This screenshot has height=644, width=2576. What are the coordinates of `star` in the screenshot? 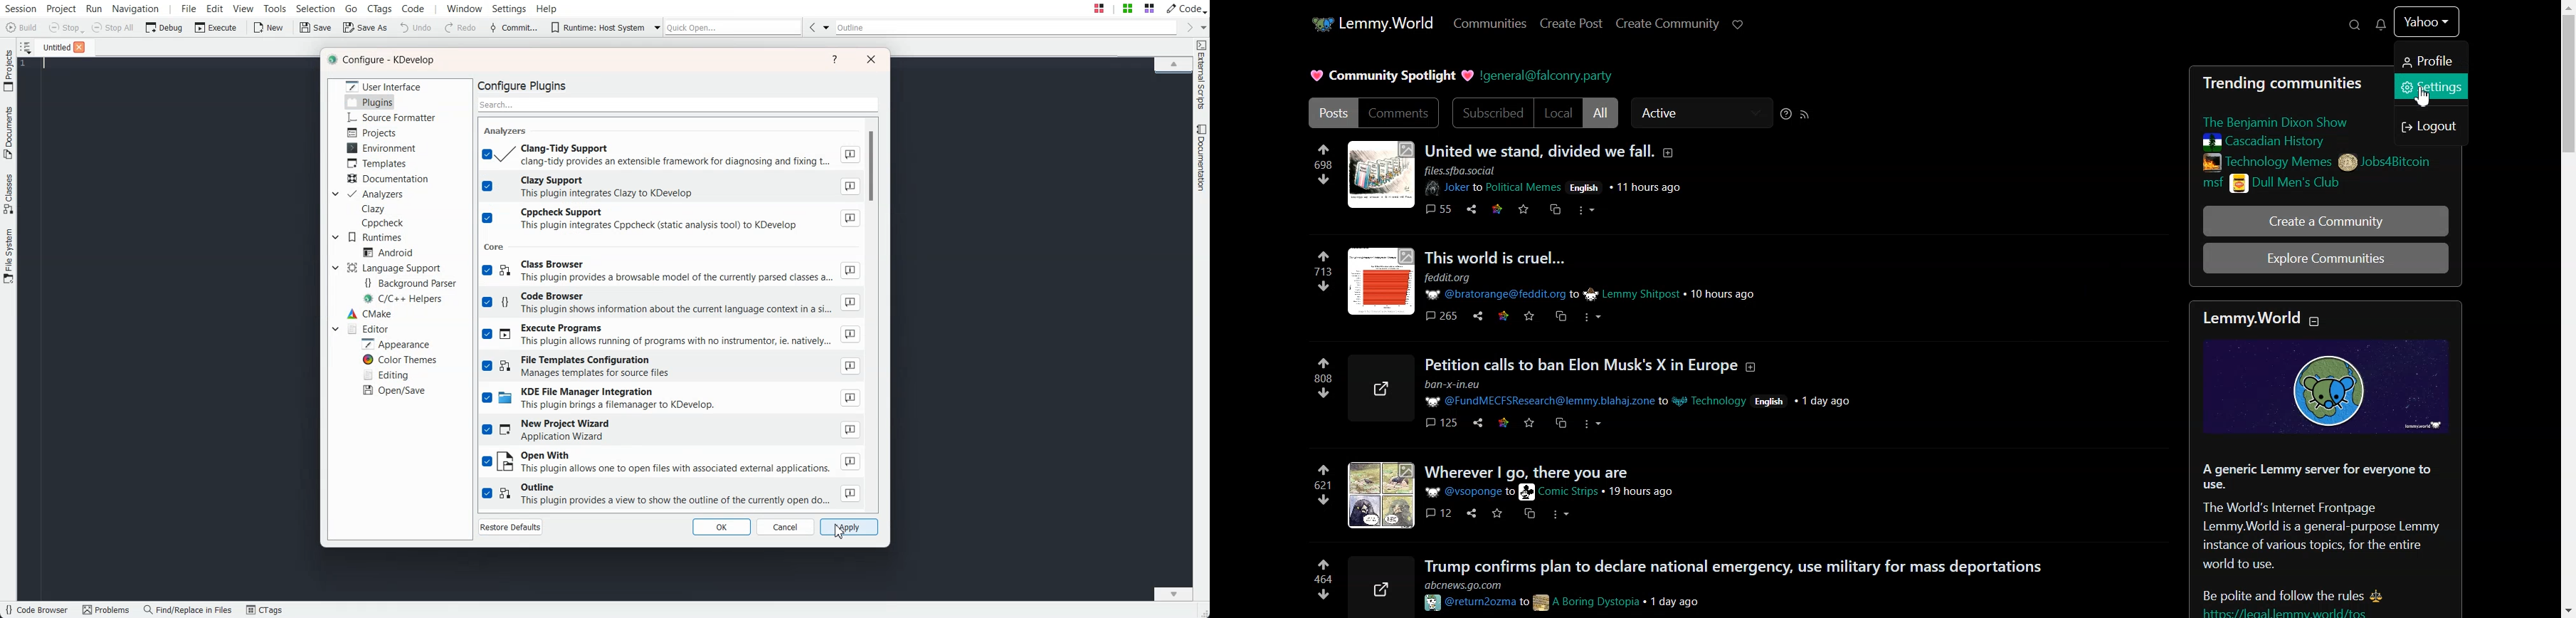 It's located at (1533, 426).